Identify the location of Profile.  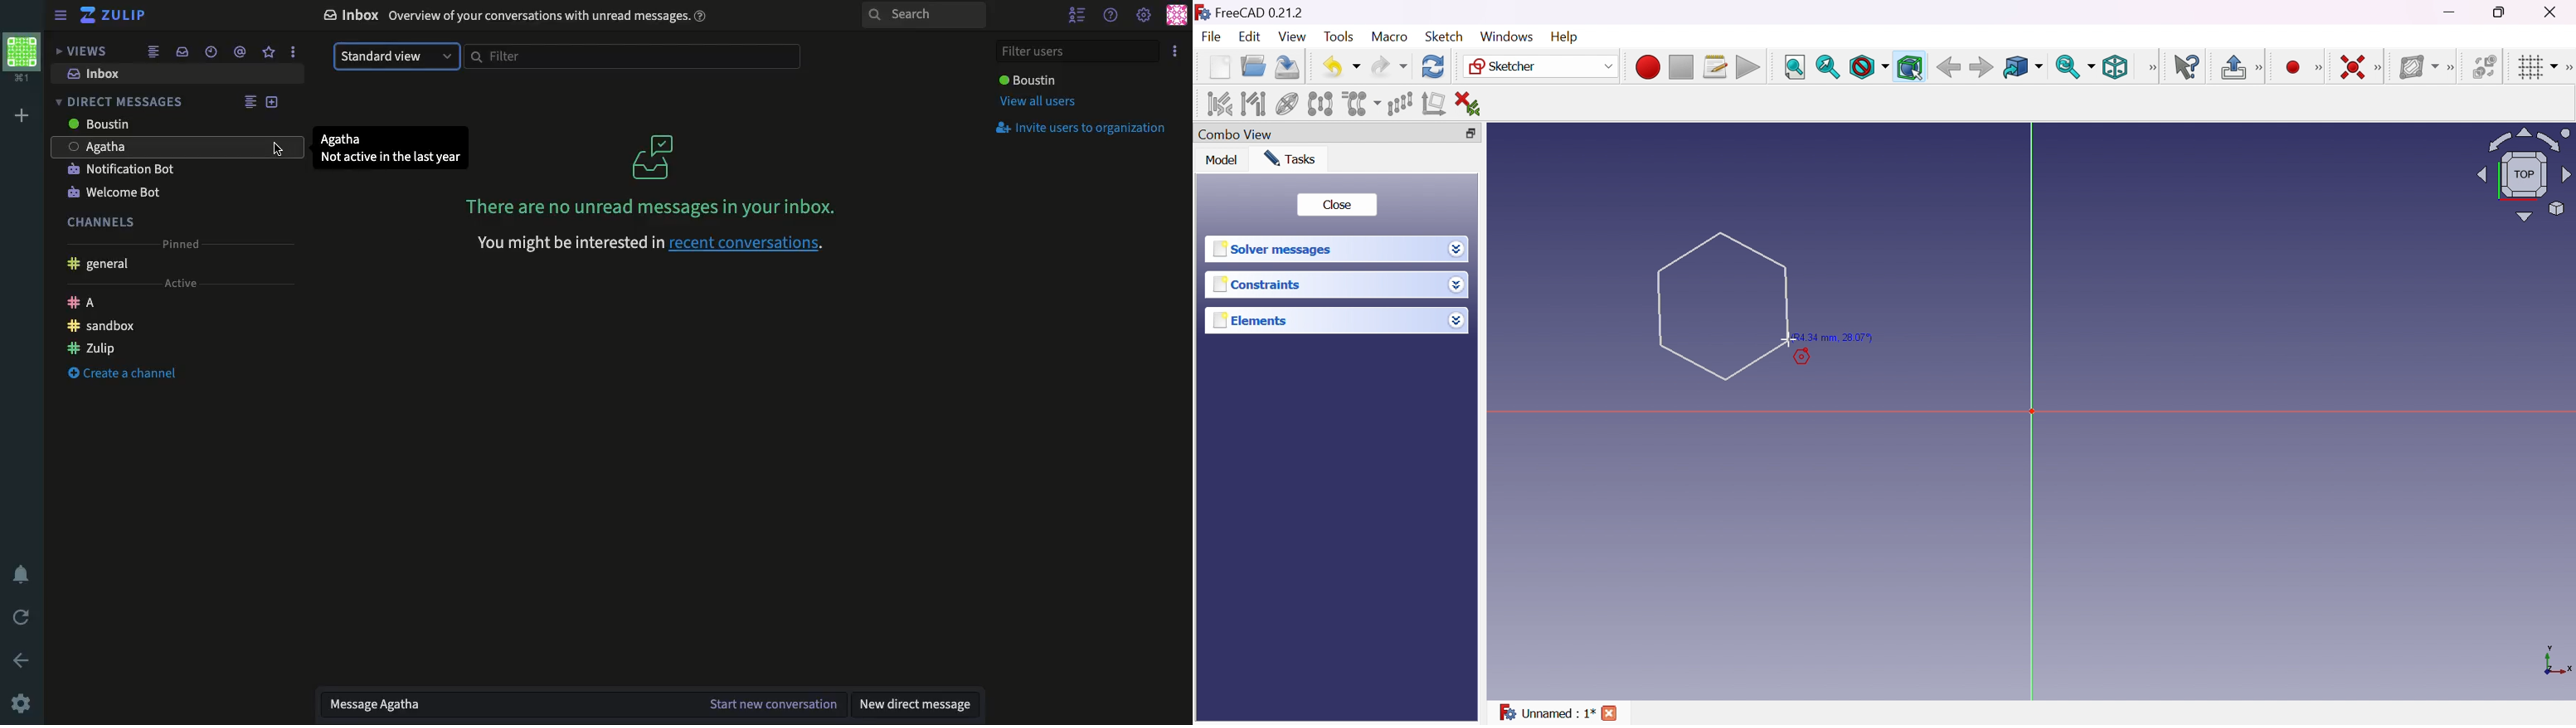
(1179, 14).